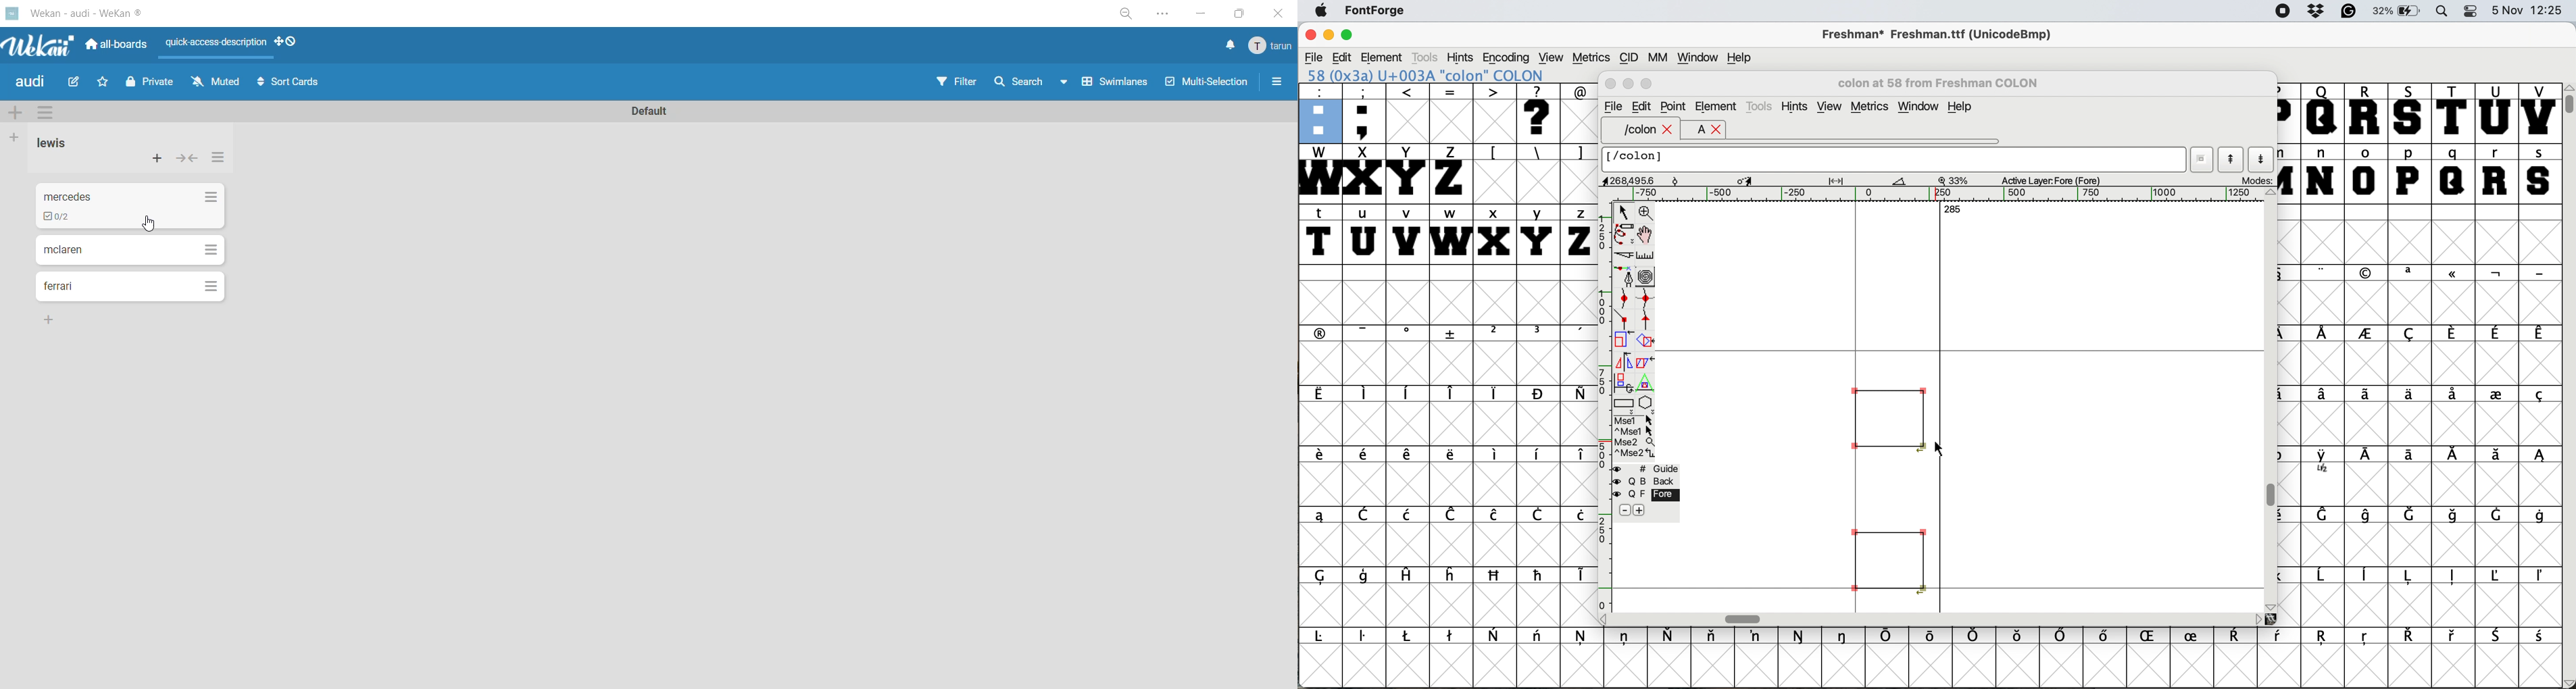  I want to click on ], so click(1579, 152).